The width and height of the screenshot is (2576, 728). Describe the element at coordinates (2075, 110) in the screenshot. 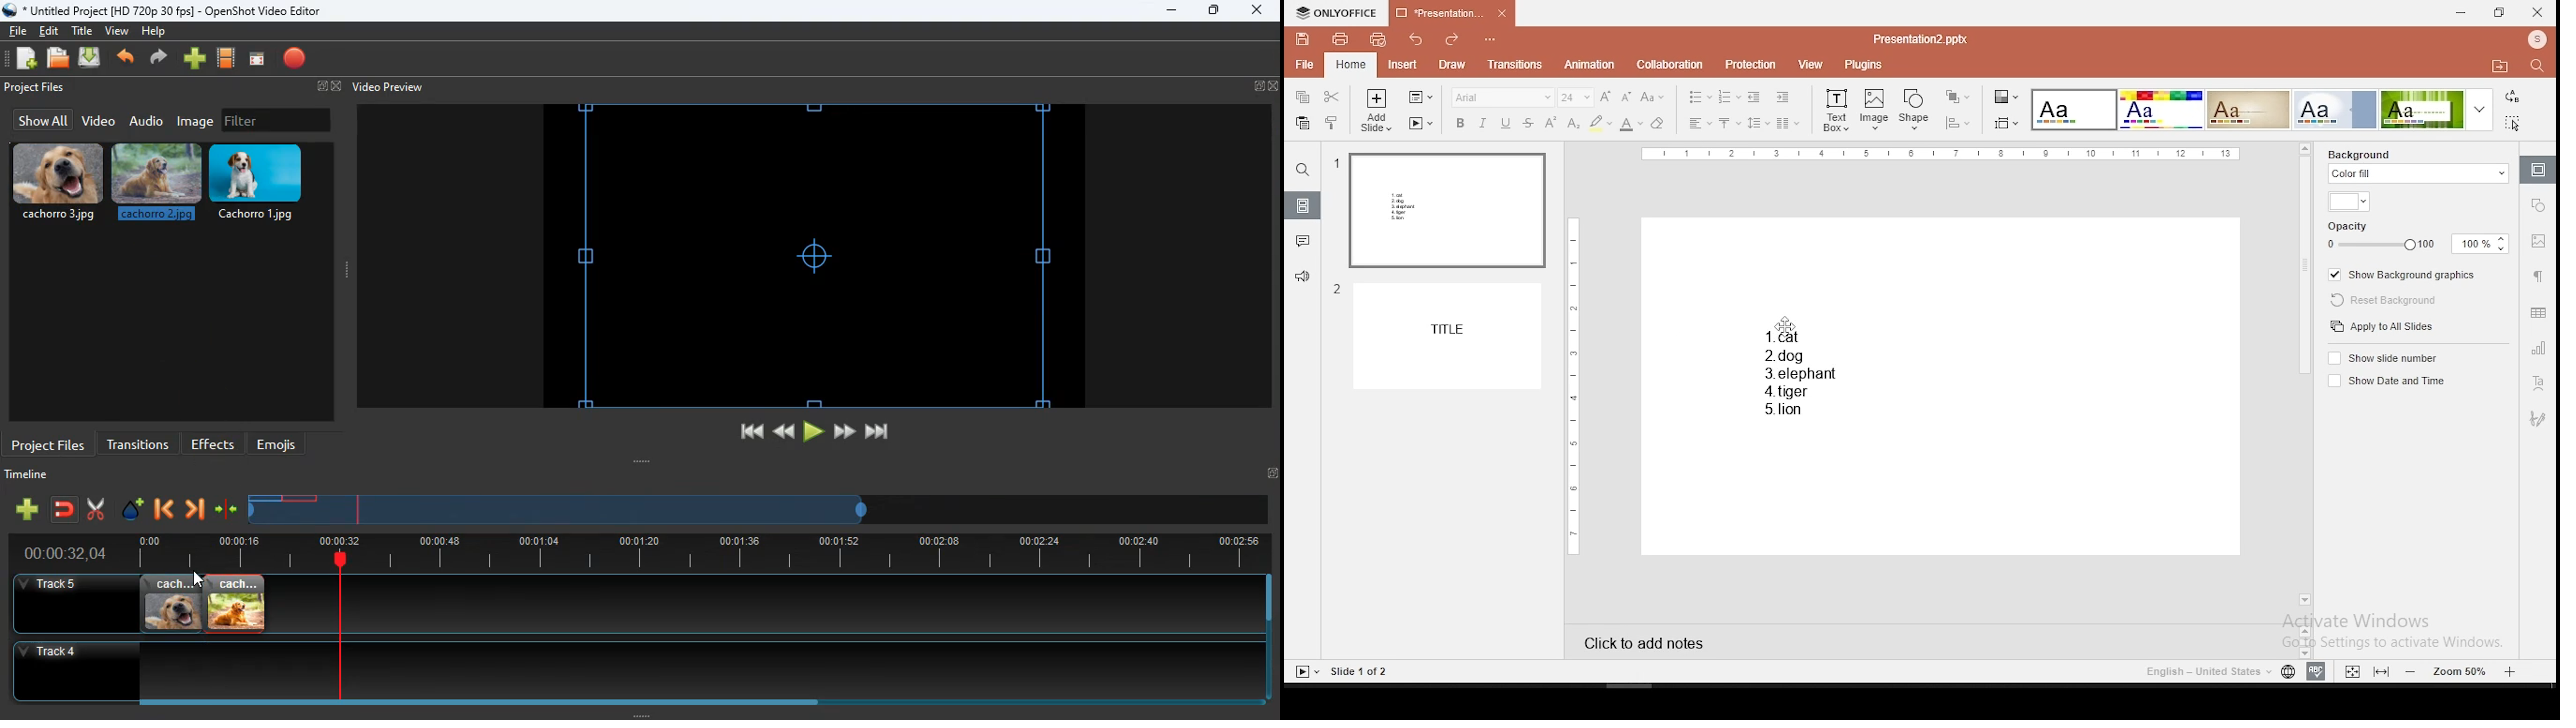

I see `theme` at that location.